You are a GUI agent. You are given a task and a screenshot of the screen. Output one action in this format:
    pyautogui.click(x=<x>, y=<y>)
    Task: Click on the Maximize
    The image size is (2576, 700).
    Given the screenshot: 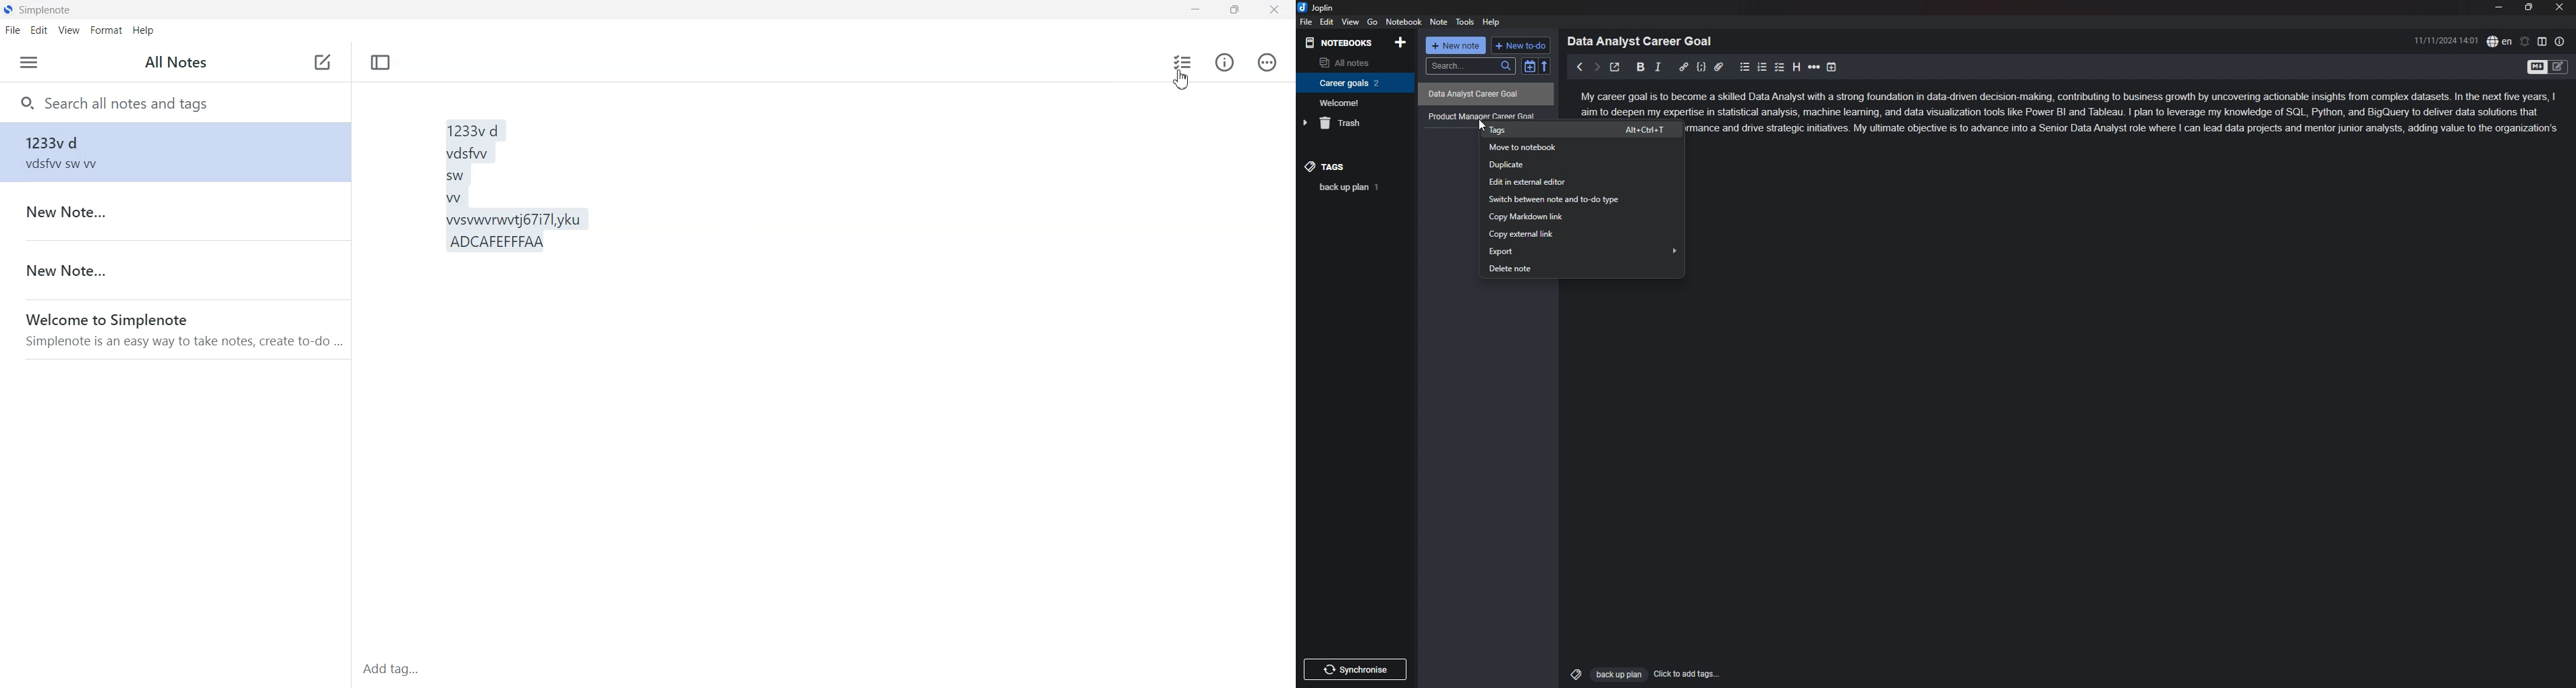 What is the action you would take?
    pyautogui.click(x=1233, y=10)
    